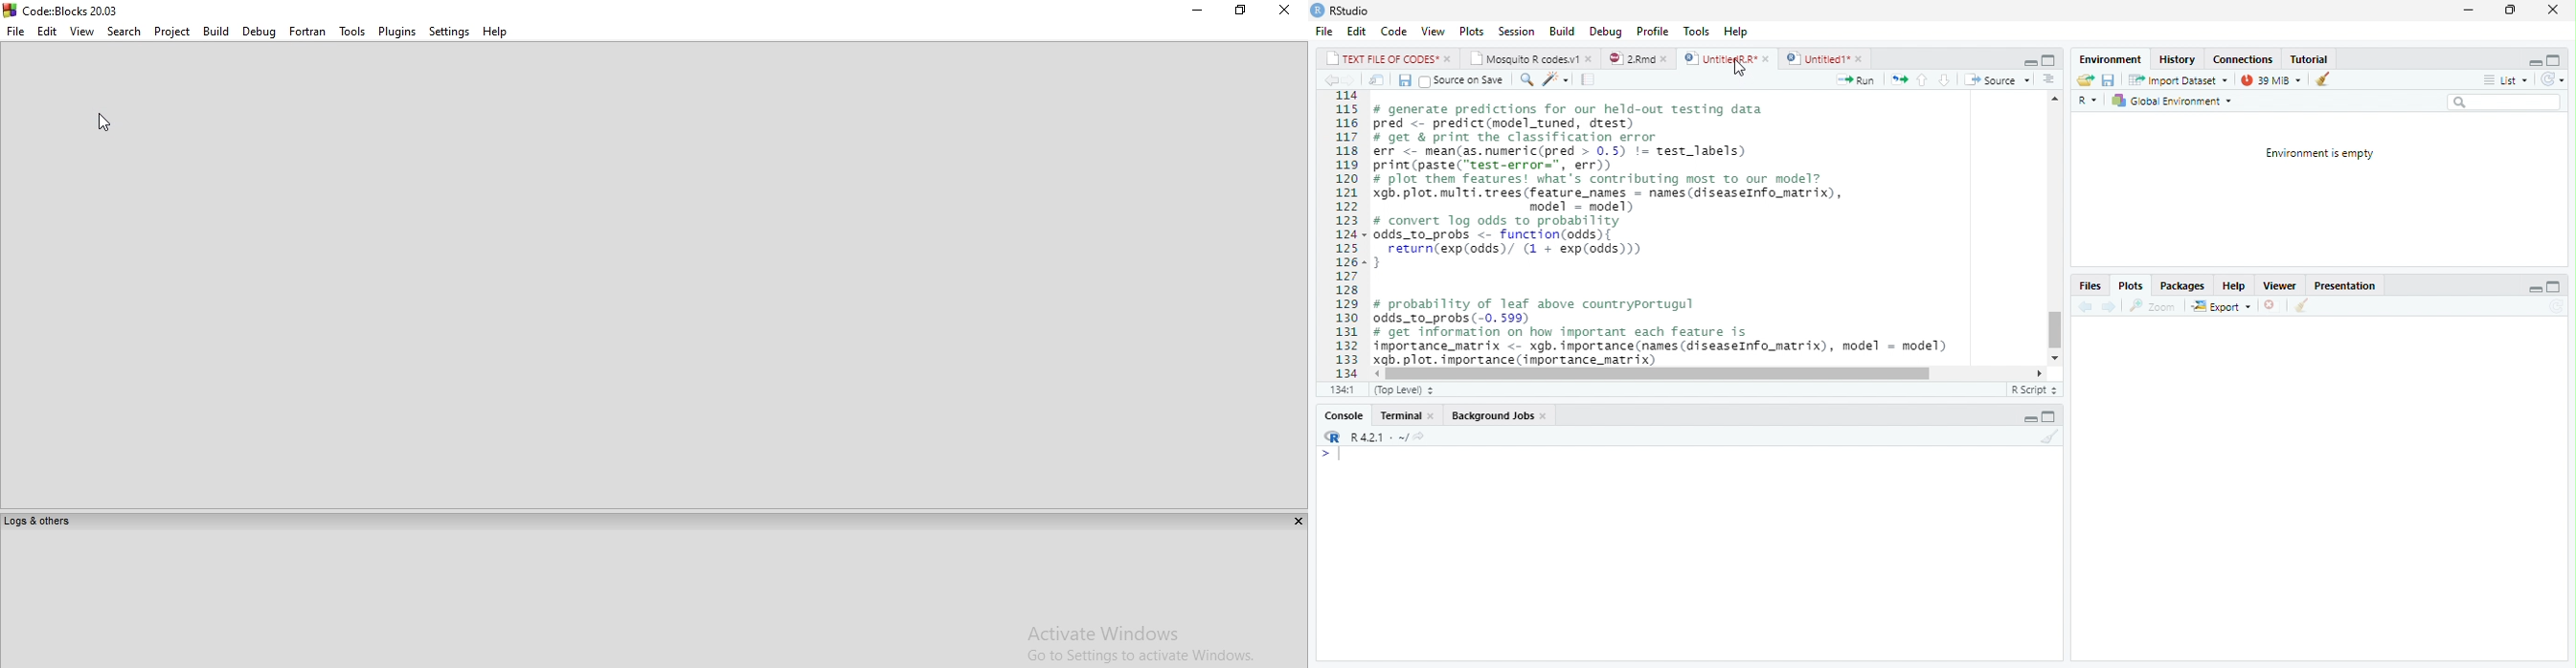  Describe the element at coordinates (2505, 79) in the screenshot. I see `List` at that location.